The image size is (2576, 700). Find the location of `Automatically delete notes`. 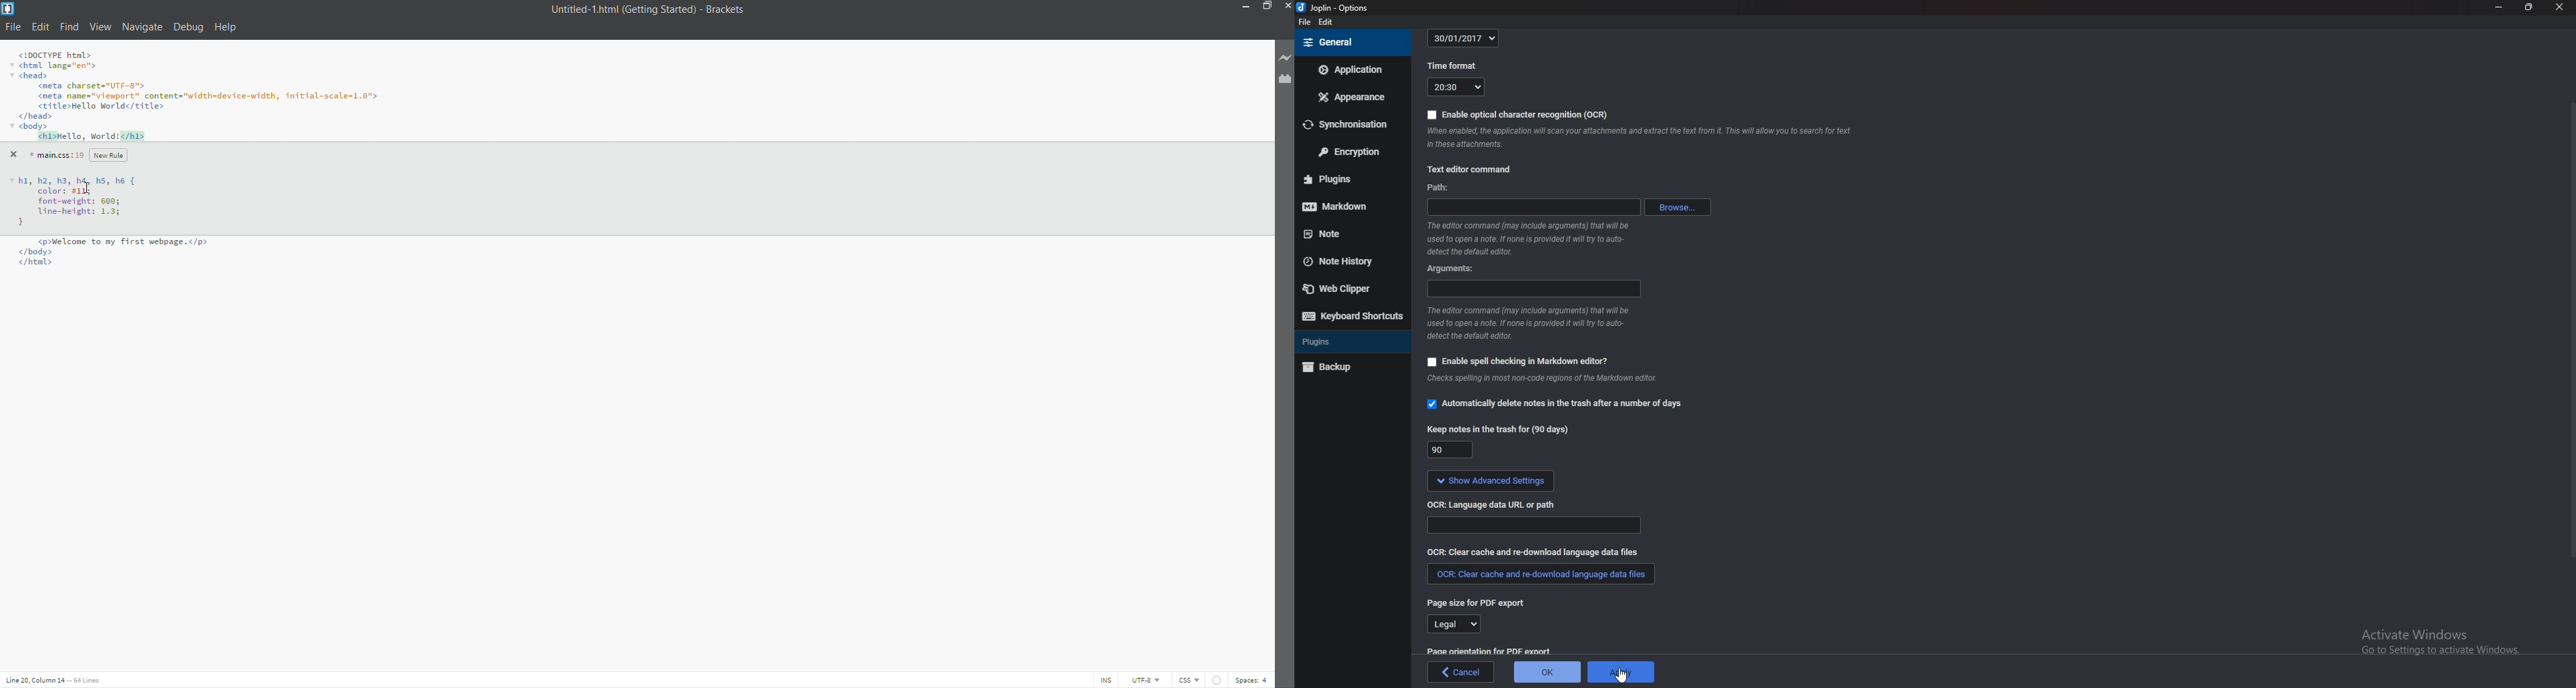

Automatically delete notes is located at coordinates (1553, 403).